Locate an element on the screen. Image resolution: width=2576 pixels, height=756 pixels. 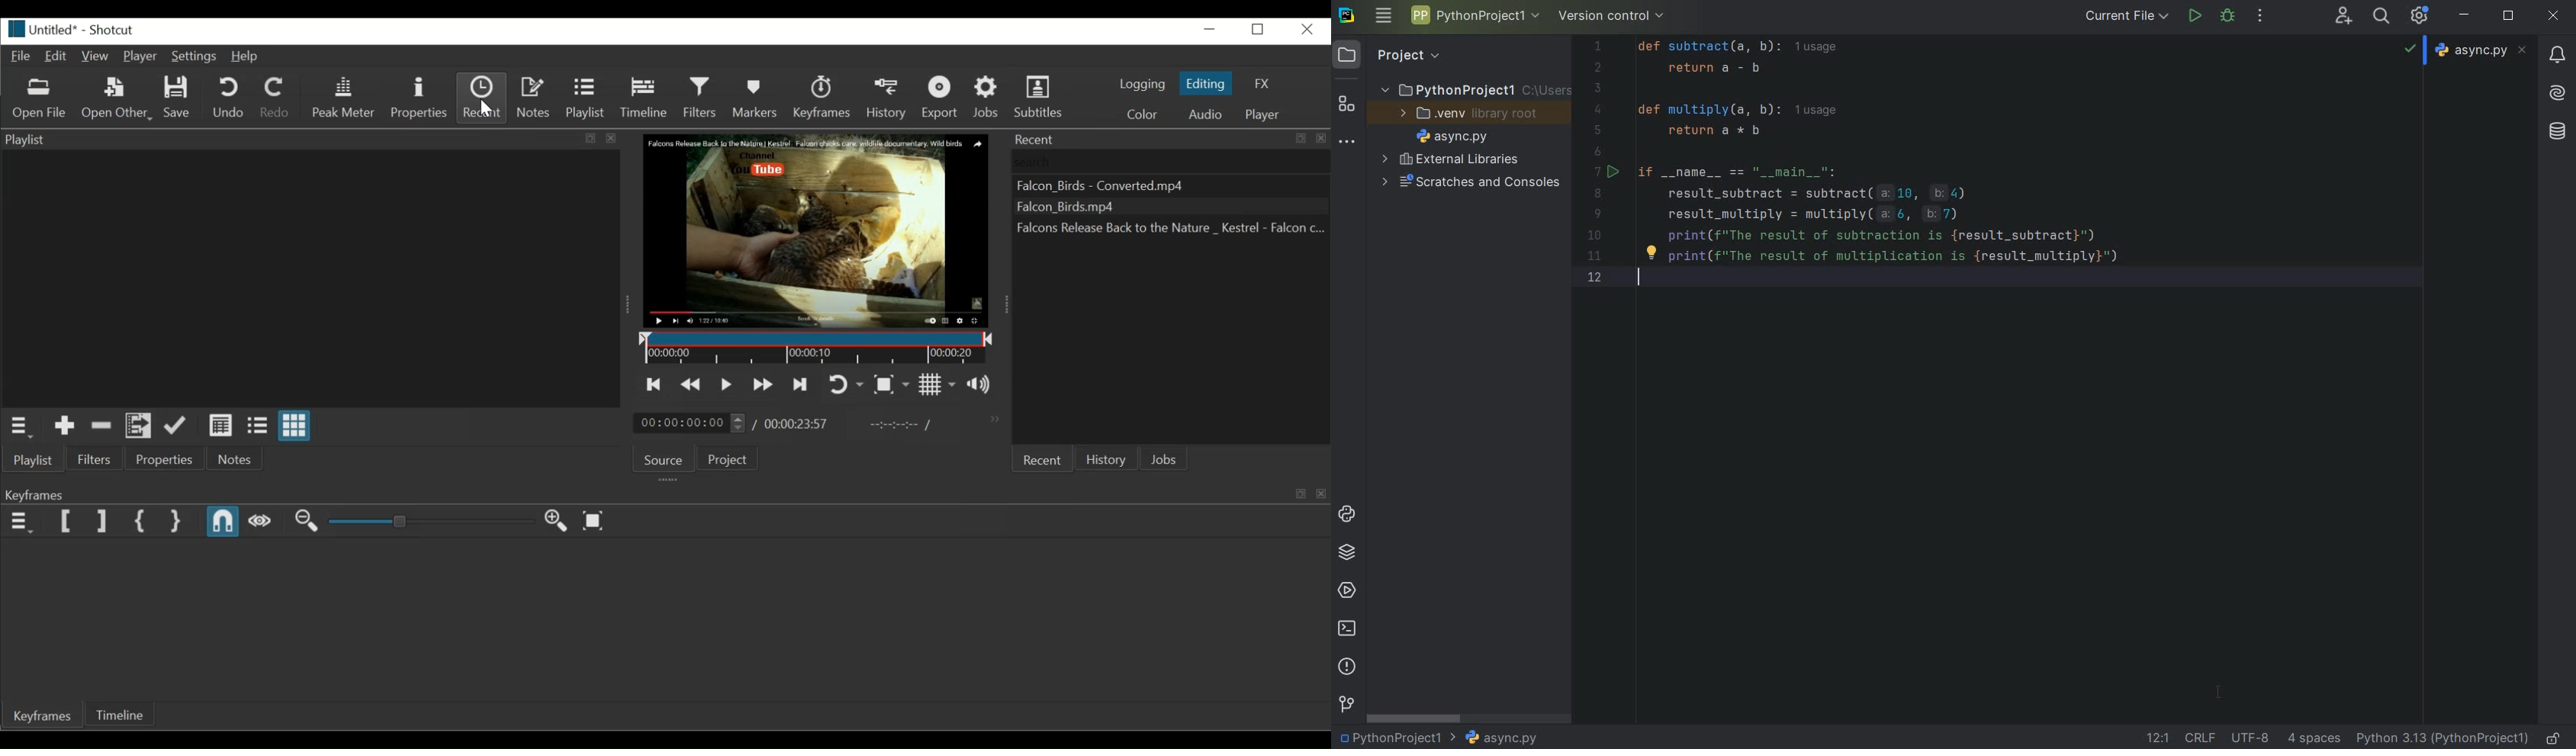
Settings is located at coordinates (196, 58).